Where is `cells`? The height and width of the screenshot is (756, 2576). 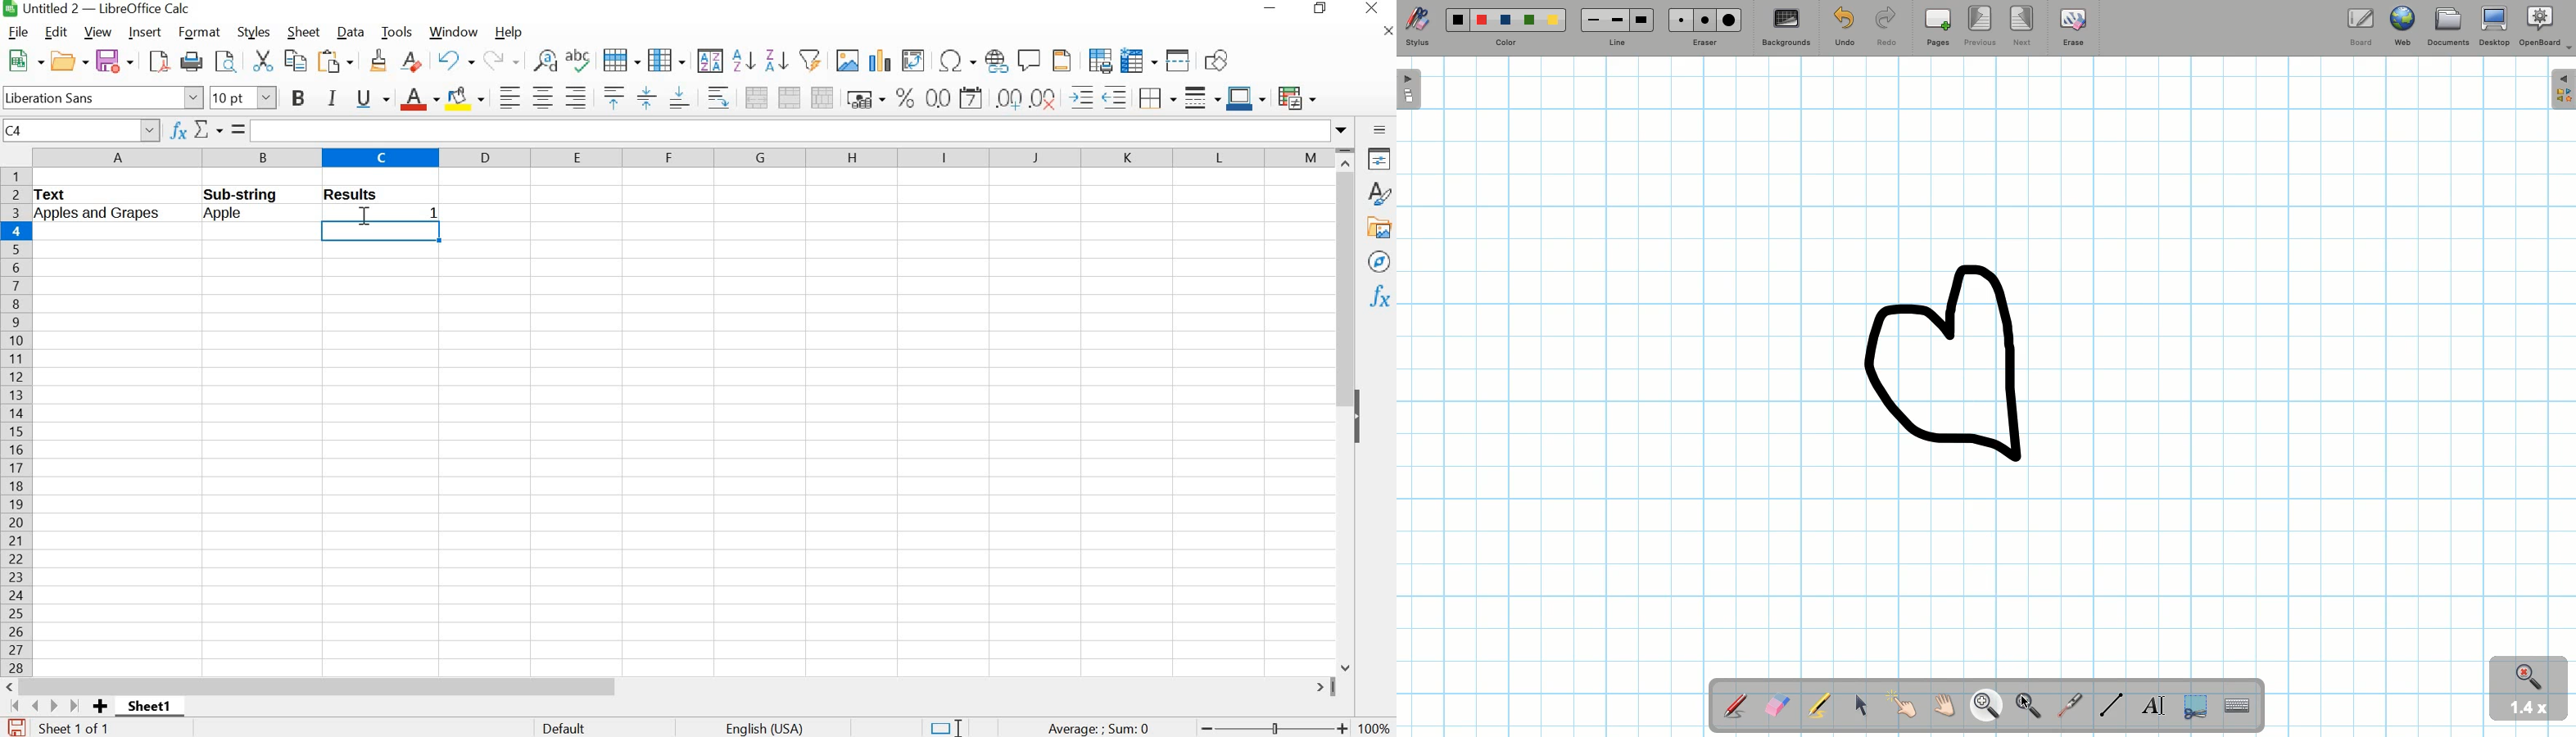
cells is located at coordinates (681, 459).